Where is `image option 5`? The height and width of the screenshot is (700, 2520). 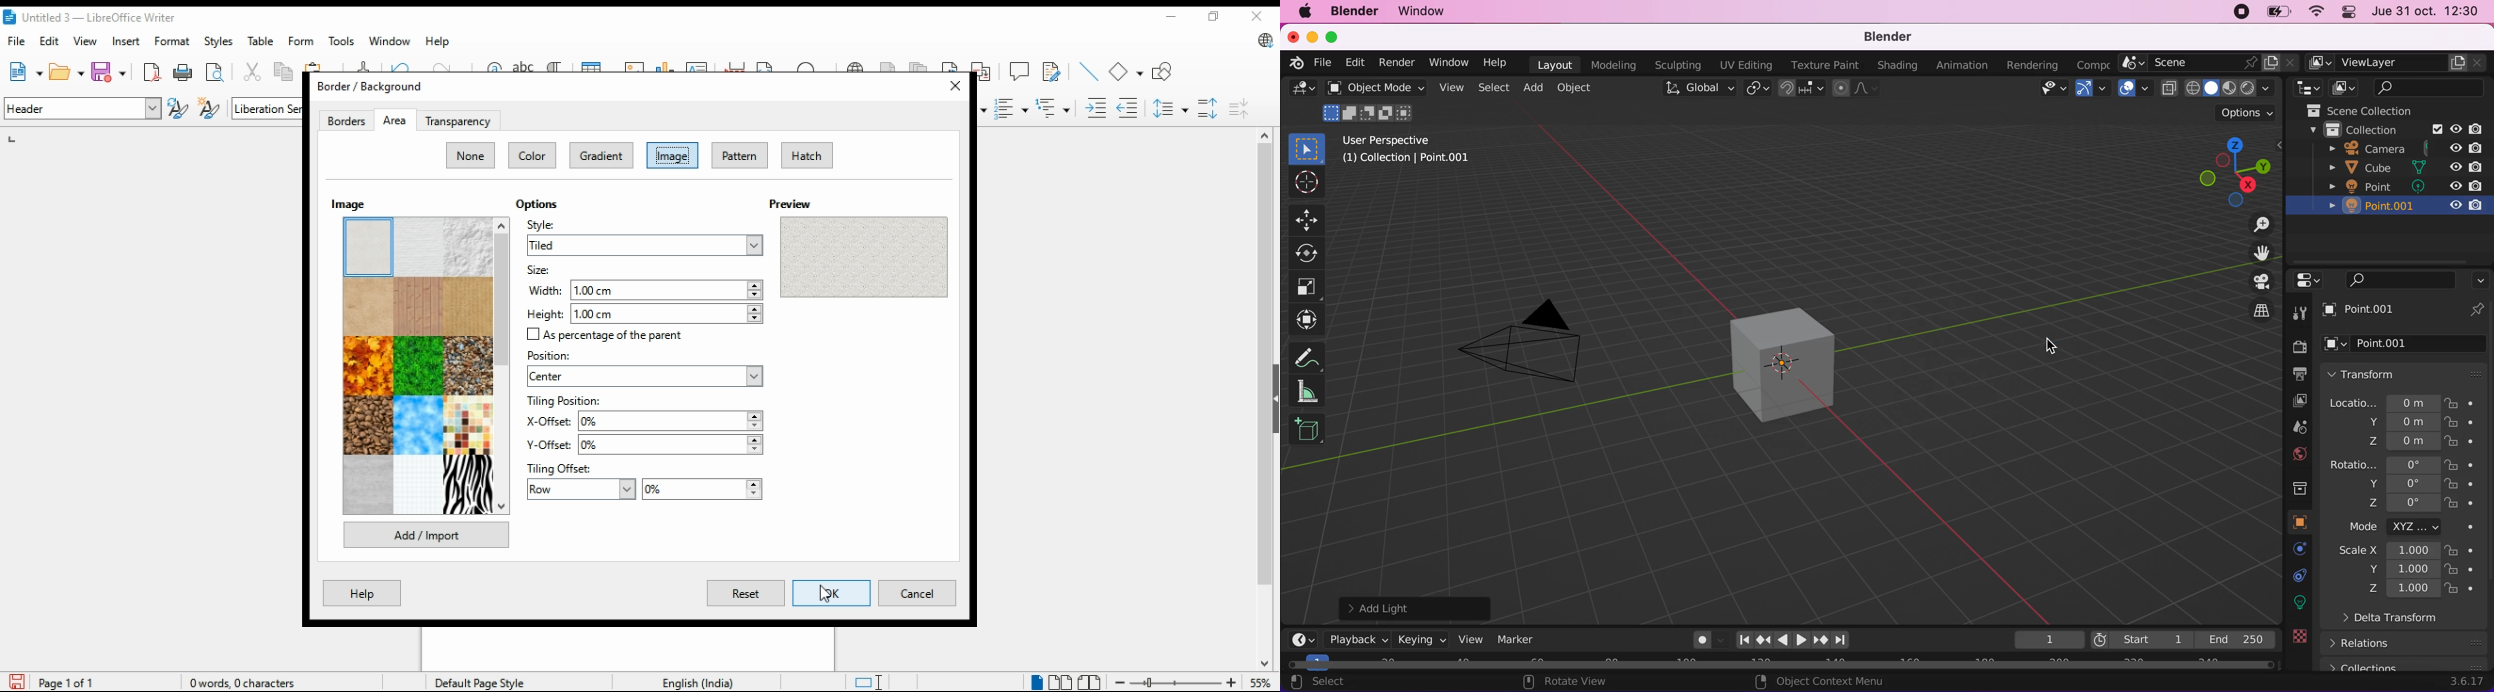 image option 5 is located at coordinates (419, 306).